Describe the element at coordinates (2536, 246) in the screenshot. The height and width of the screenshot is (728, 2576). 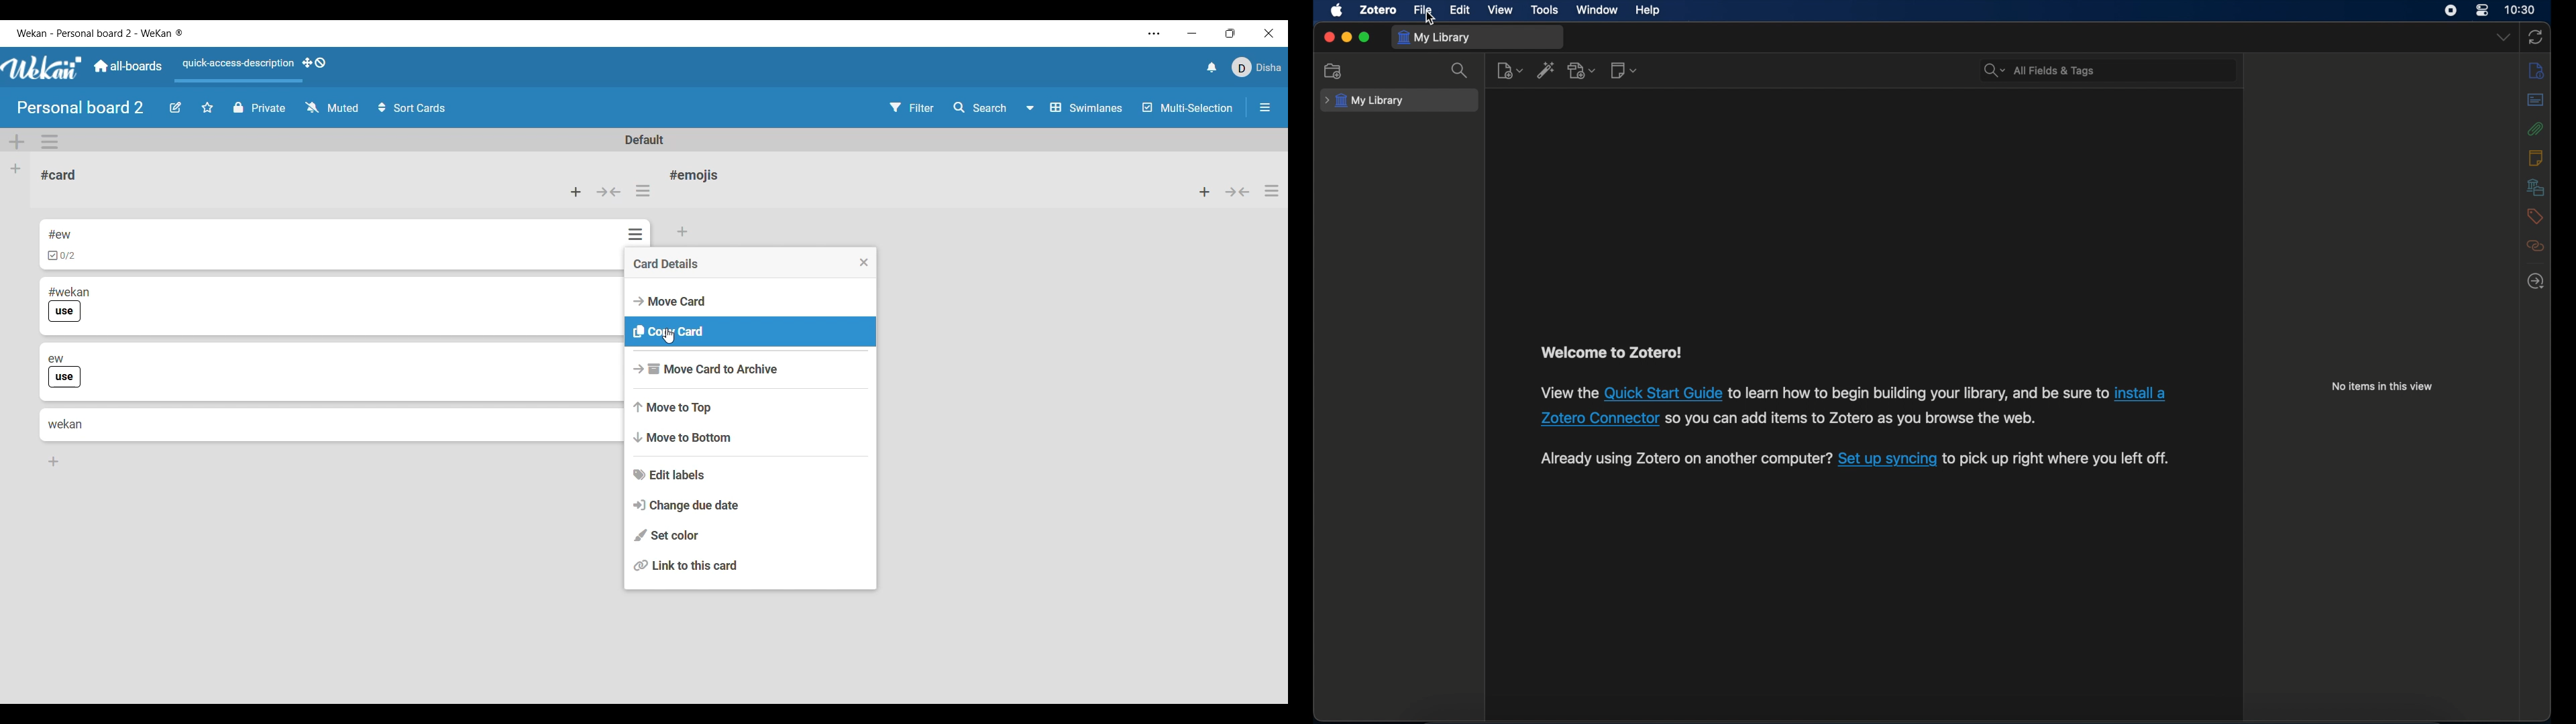
I see `related` at that location.